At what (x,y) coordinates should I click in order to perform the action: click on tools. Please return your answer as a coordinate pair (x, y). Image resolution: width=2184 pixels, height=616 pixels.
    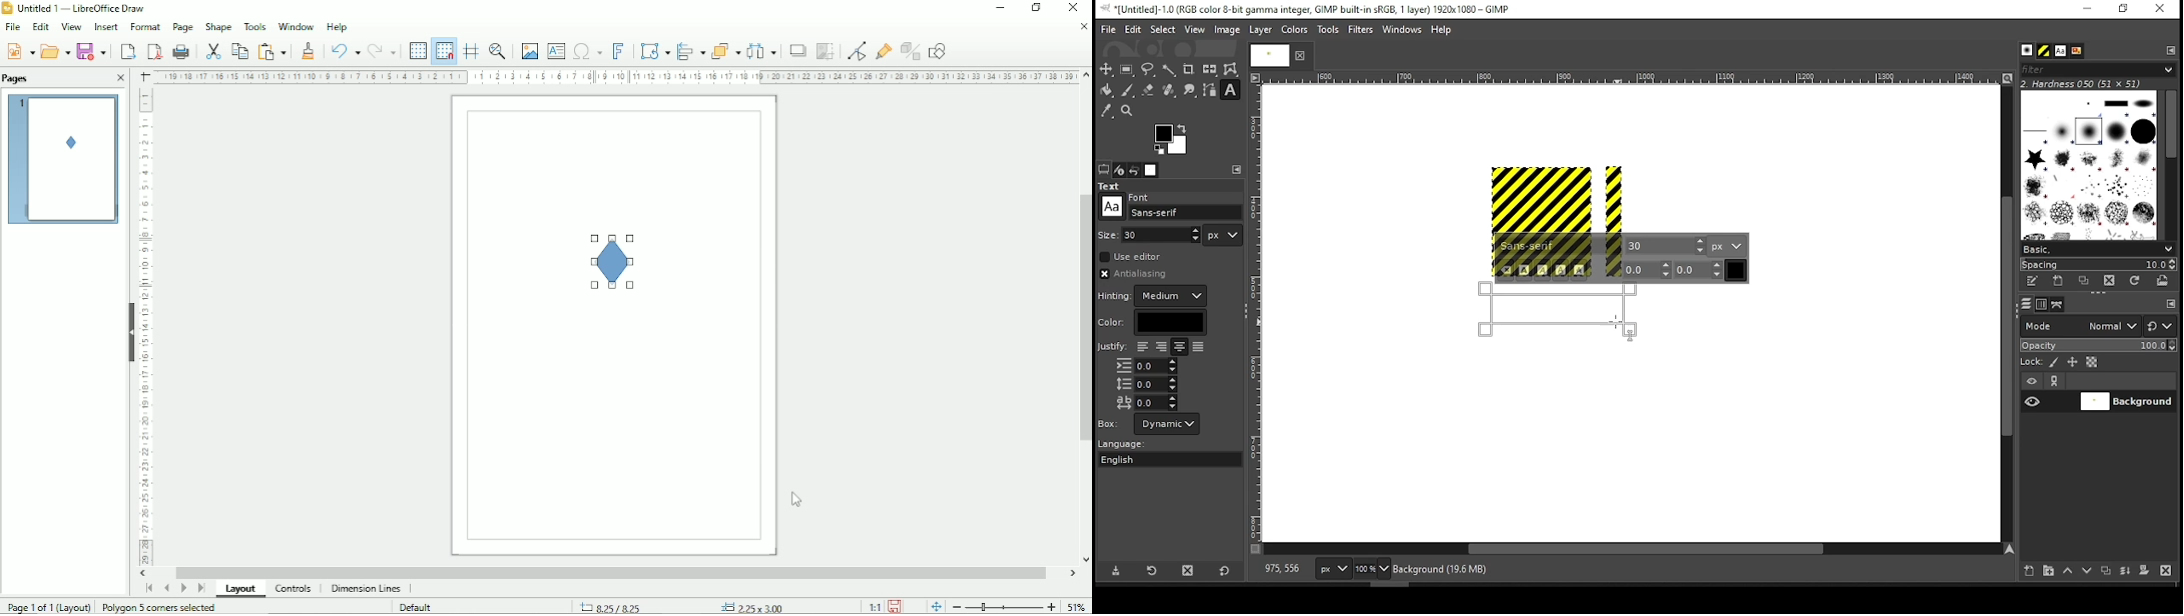
    Looking at the image, I should click on (1330, 31).